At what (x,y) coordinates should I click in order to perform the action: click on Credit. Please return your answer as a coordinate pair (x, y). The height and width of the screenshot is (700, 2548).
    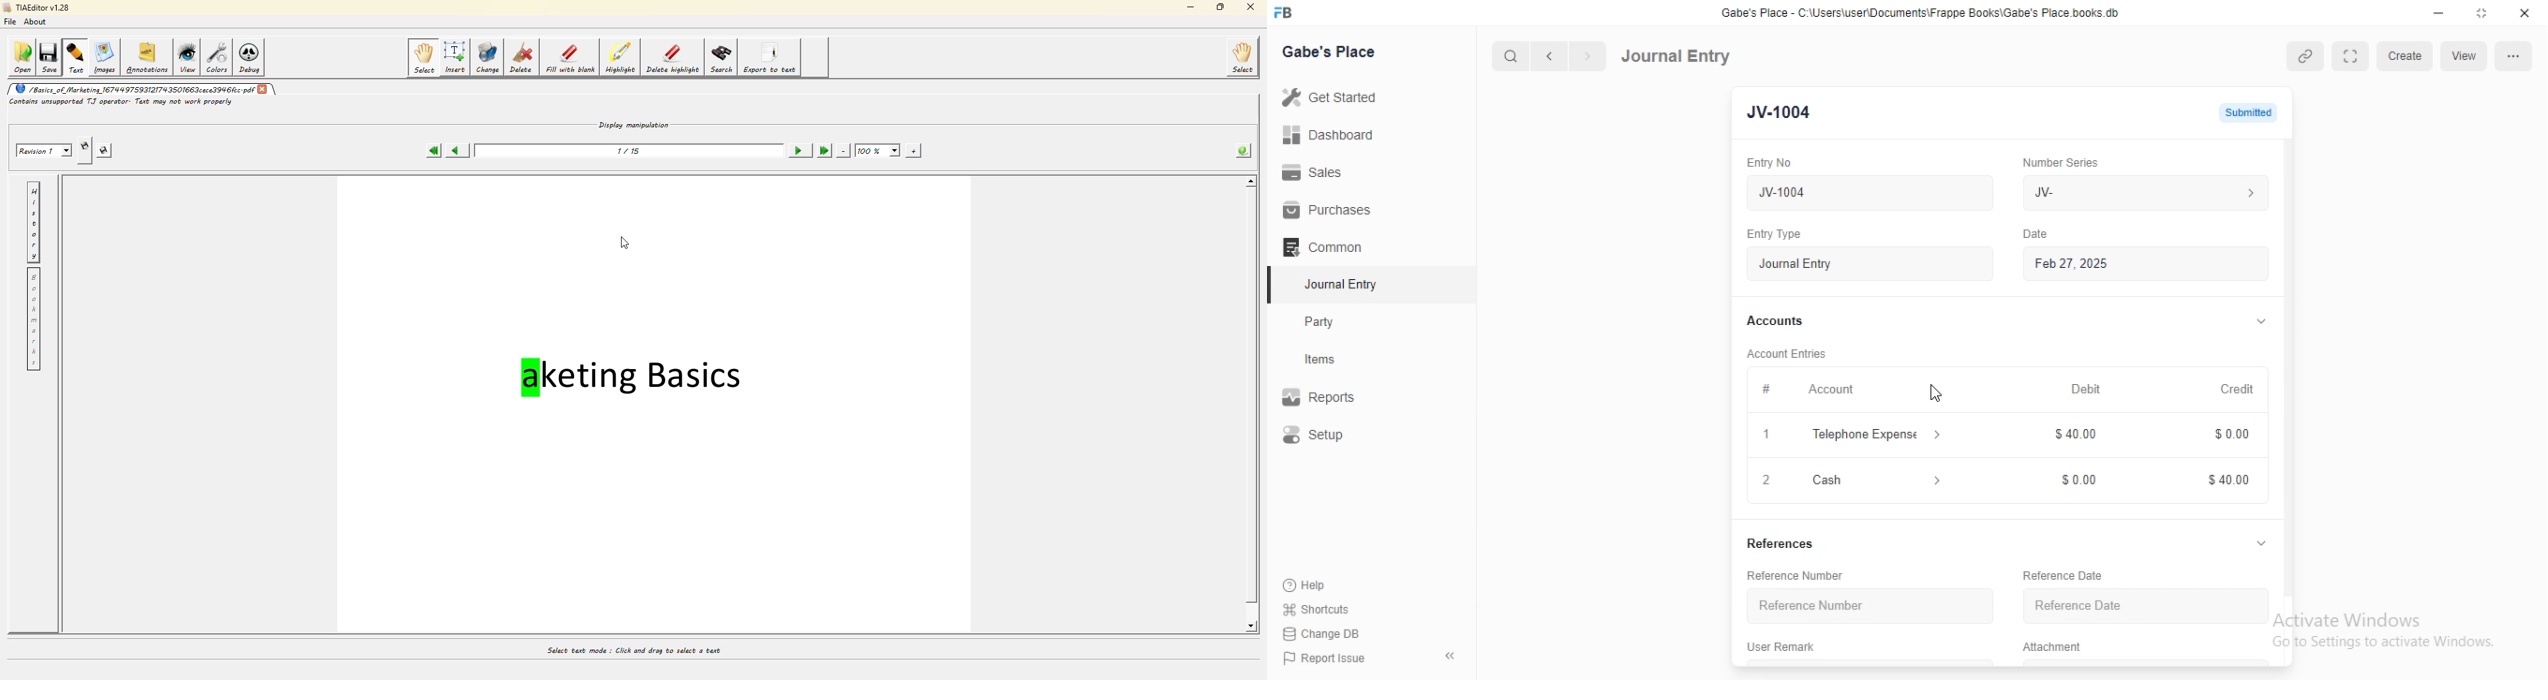
    Looking at the image, I should click on (2238, 390).